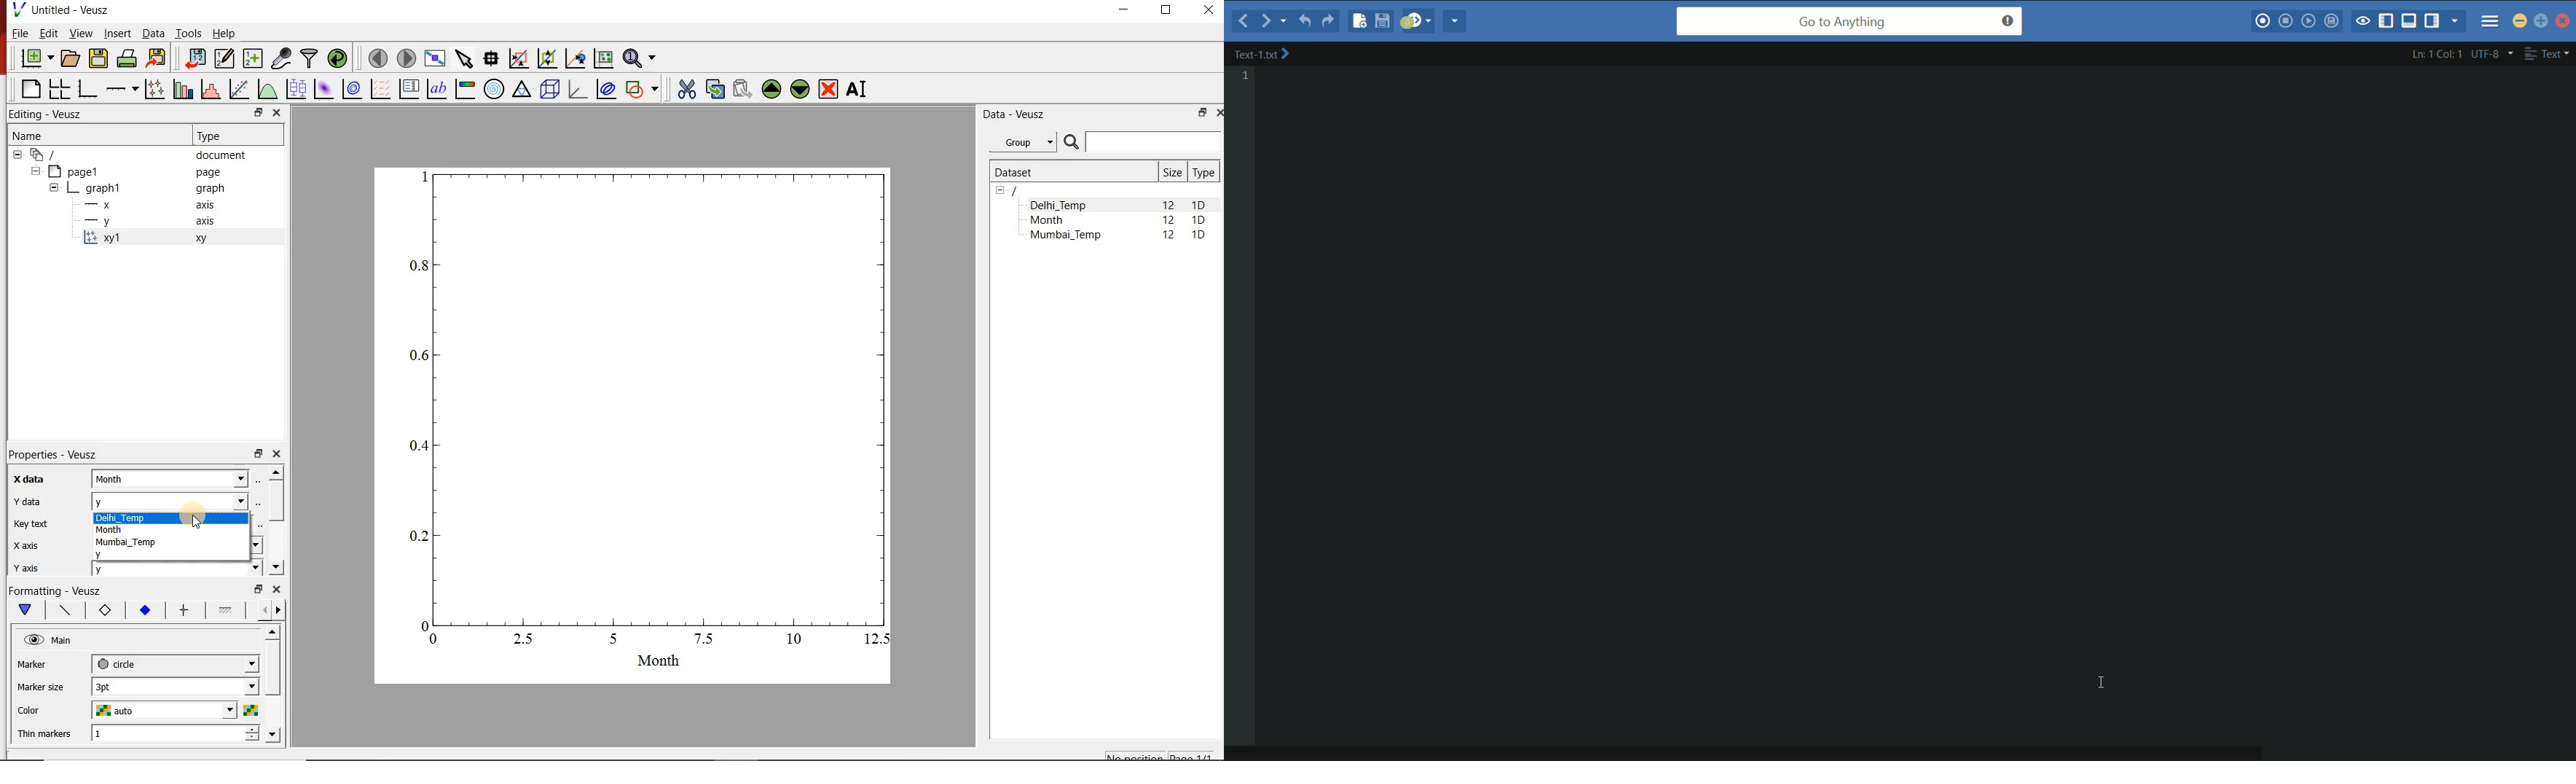  I want to click on SEARCH DATASETS, so click(1142, 143).